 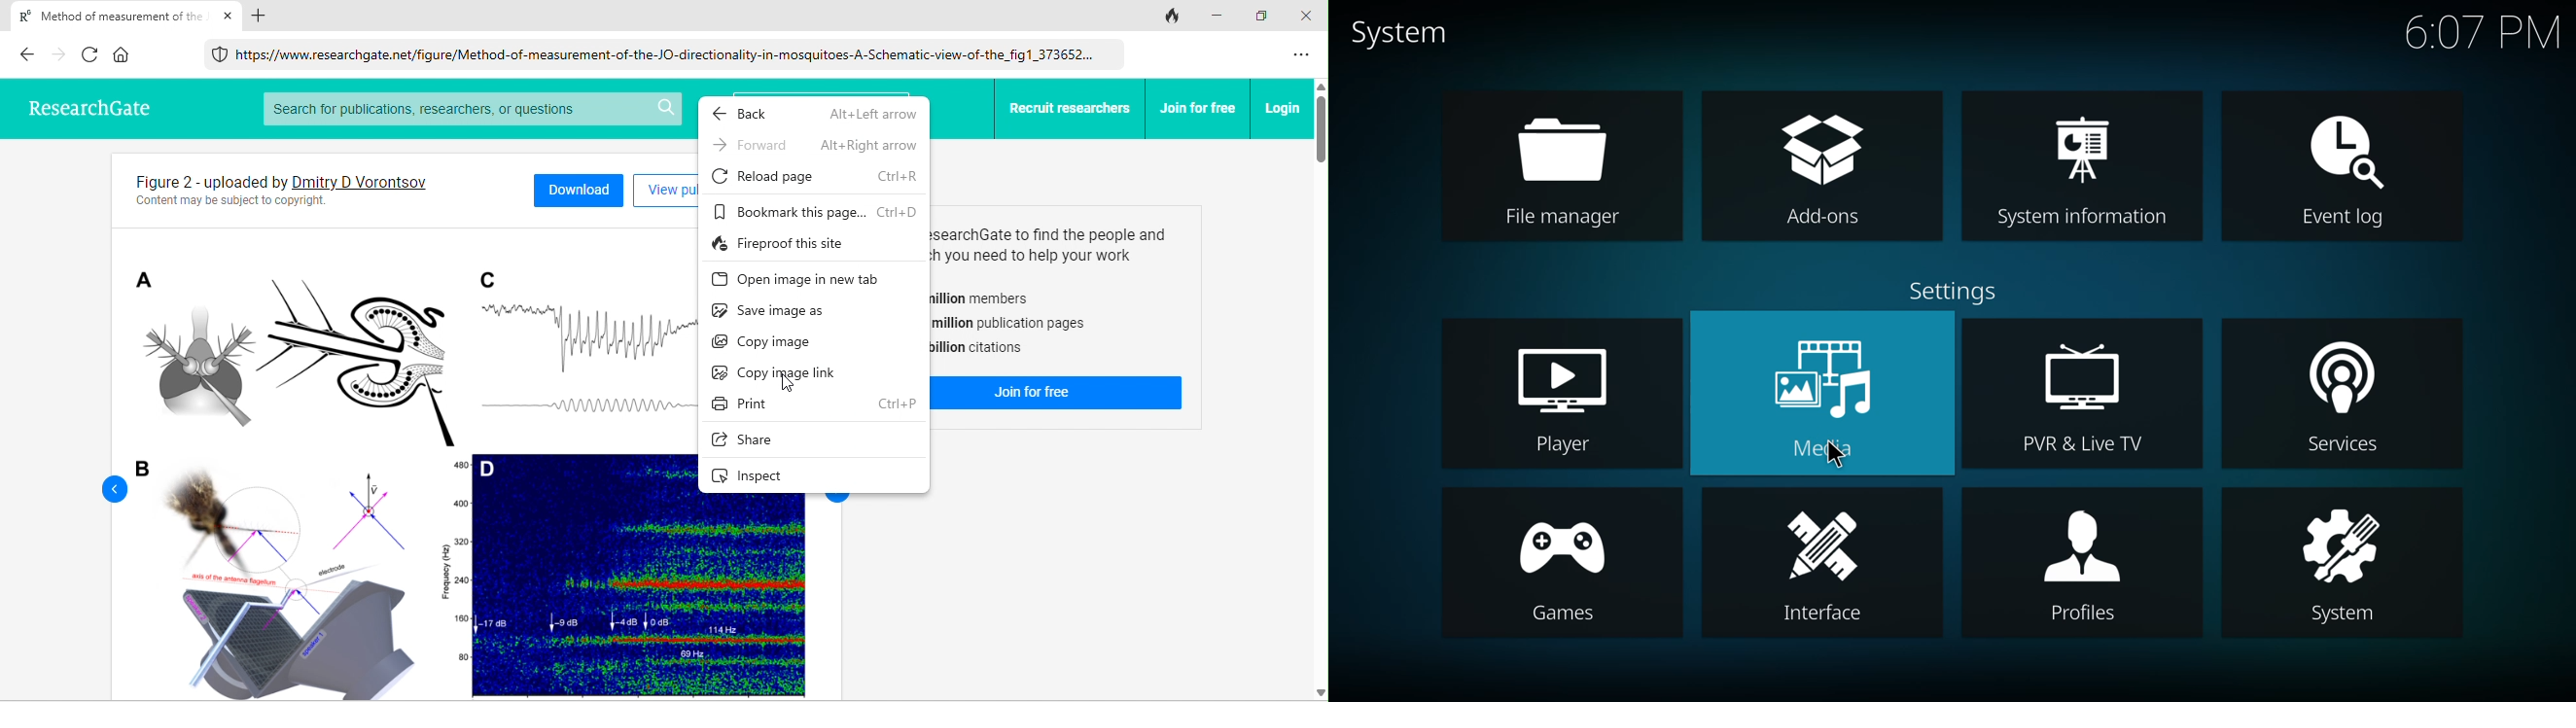 I want to click on back, so click(x=26, y=53).